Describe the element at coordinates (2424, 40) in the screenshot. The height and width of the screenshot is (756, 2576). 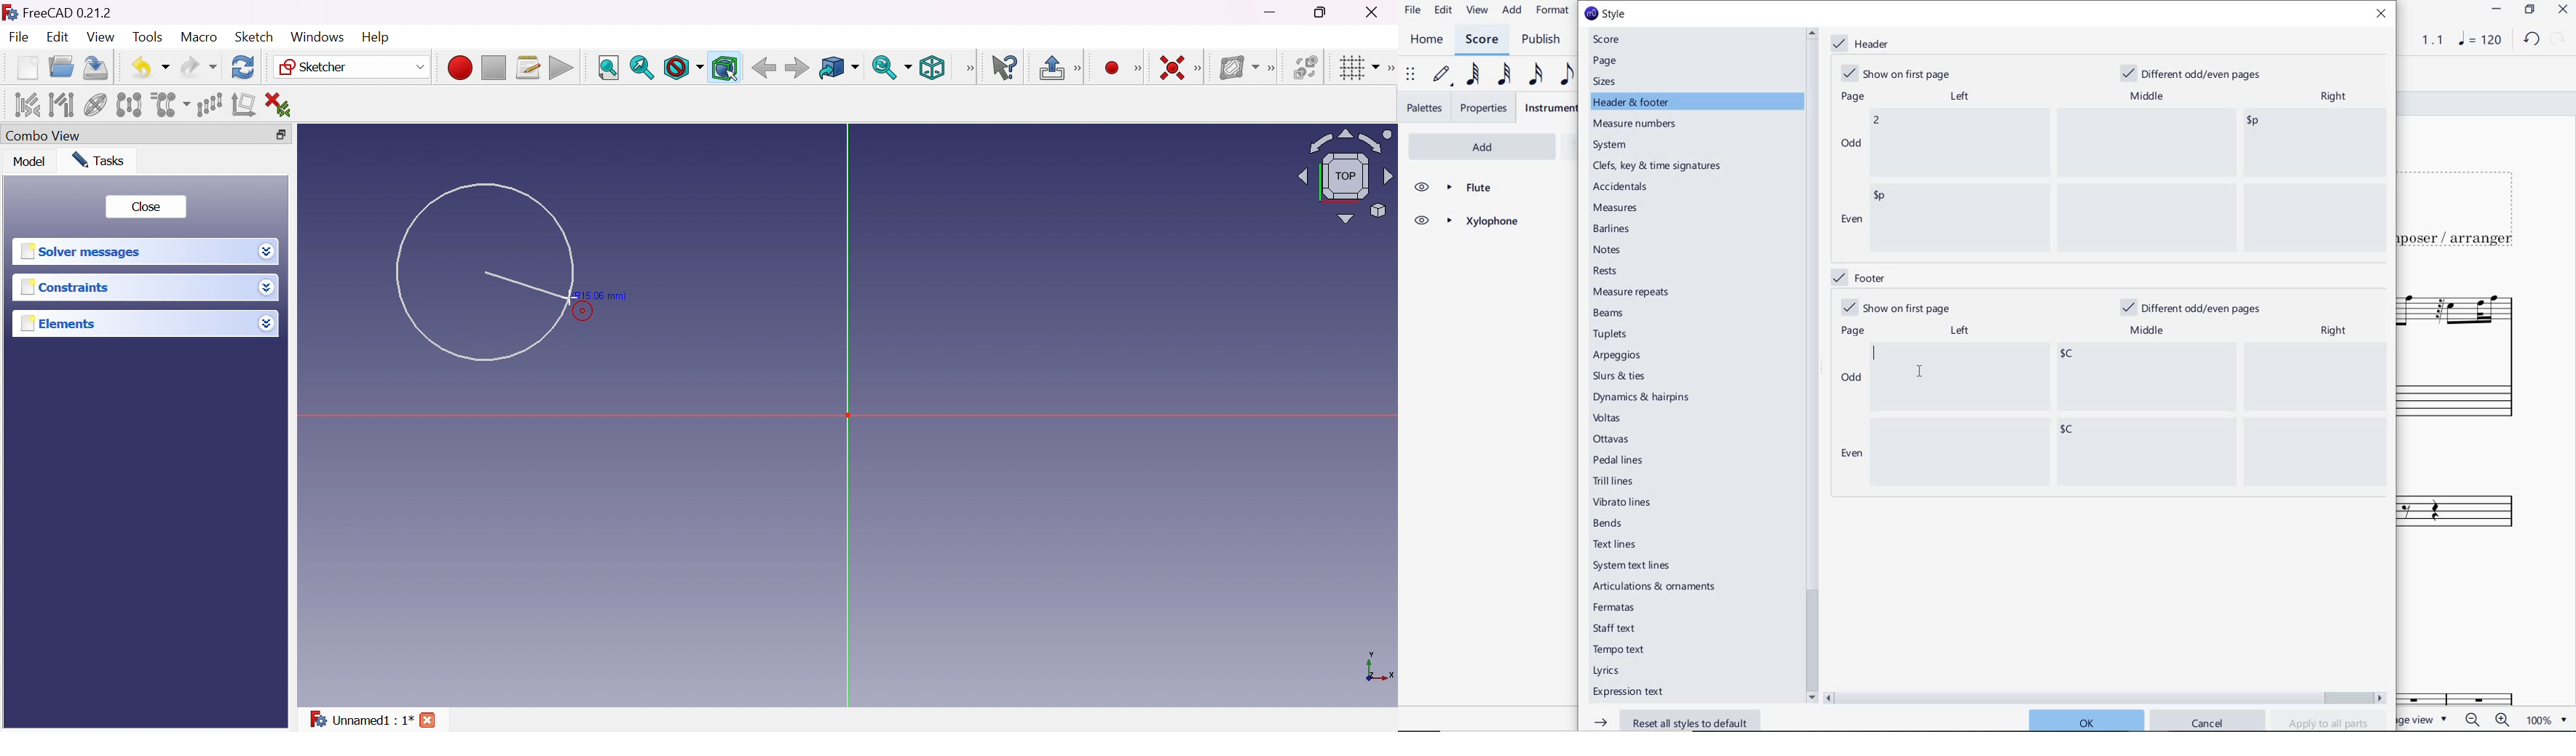
I see `PLAY TIME` at that location.